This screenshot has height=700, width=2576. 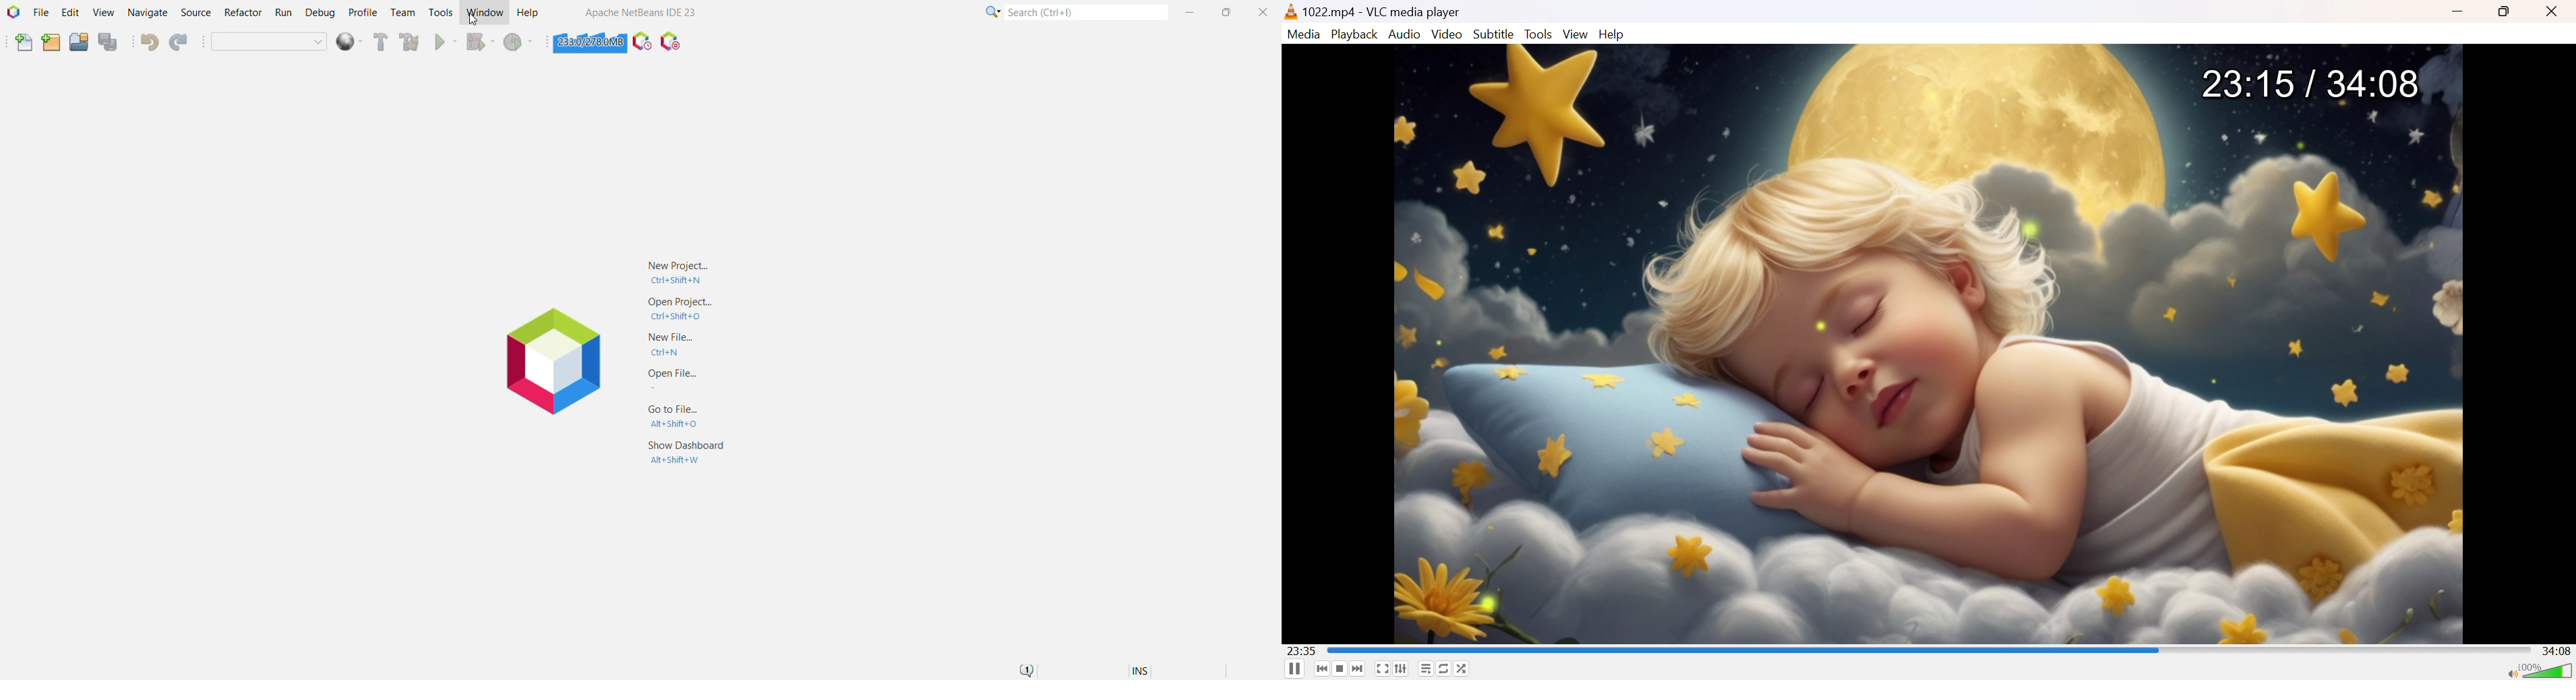 I want to click on Refactor, so click(x=241, y=13).